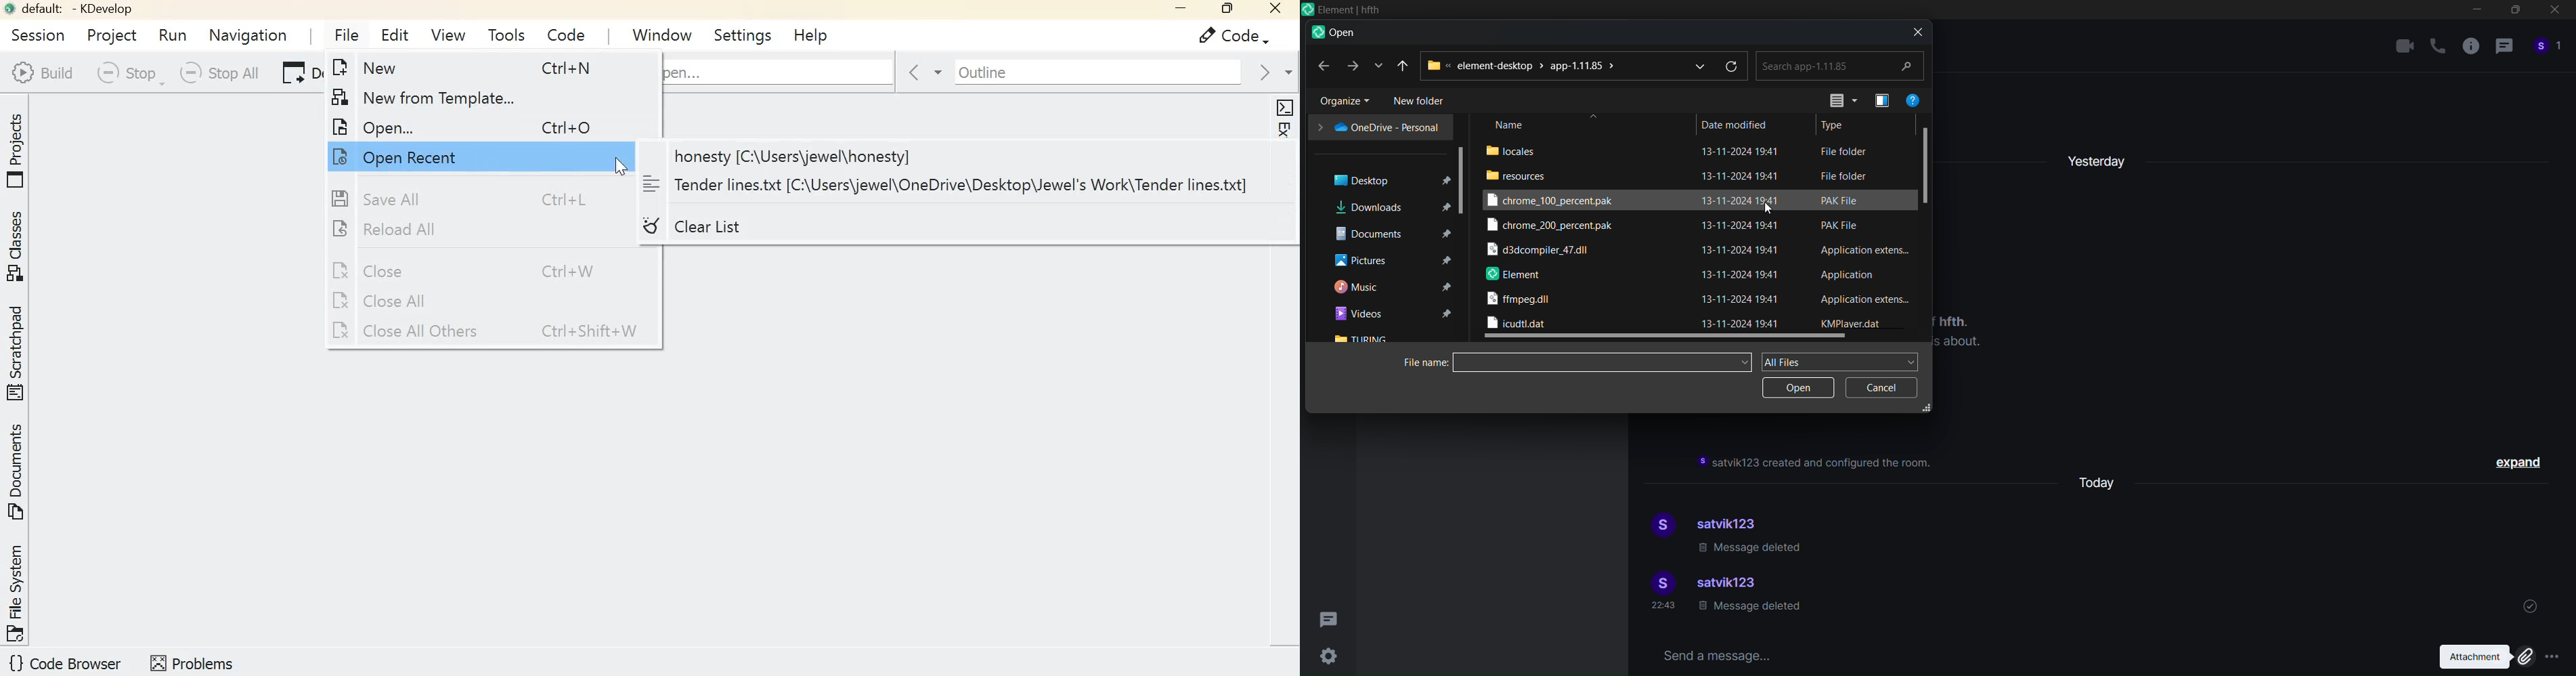 The width and height of the screenshot is (2576, 700). I want to click on forward, so click(1351, 66).